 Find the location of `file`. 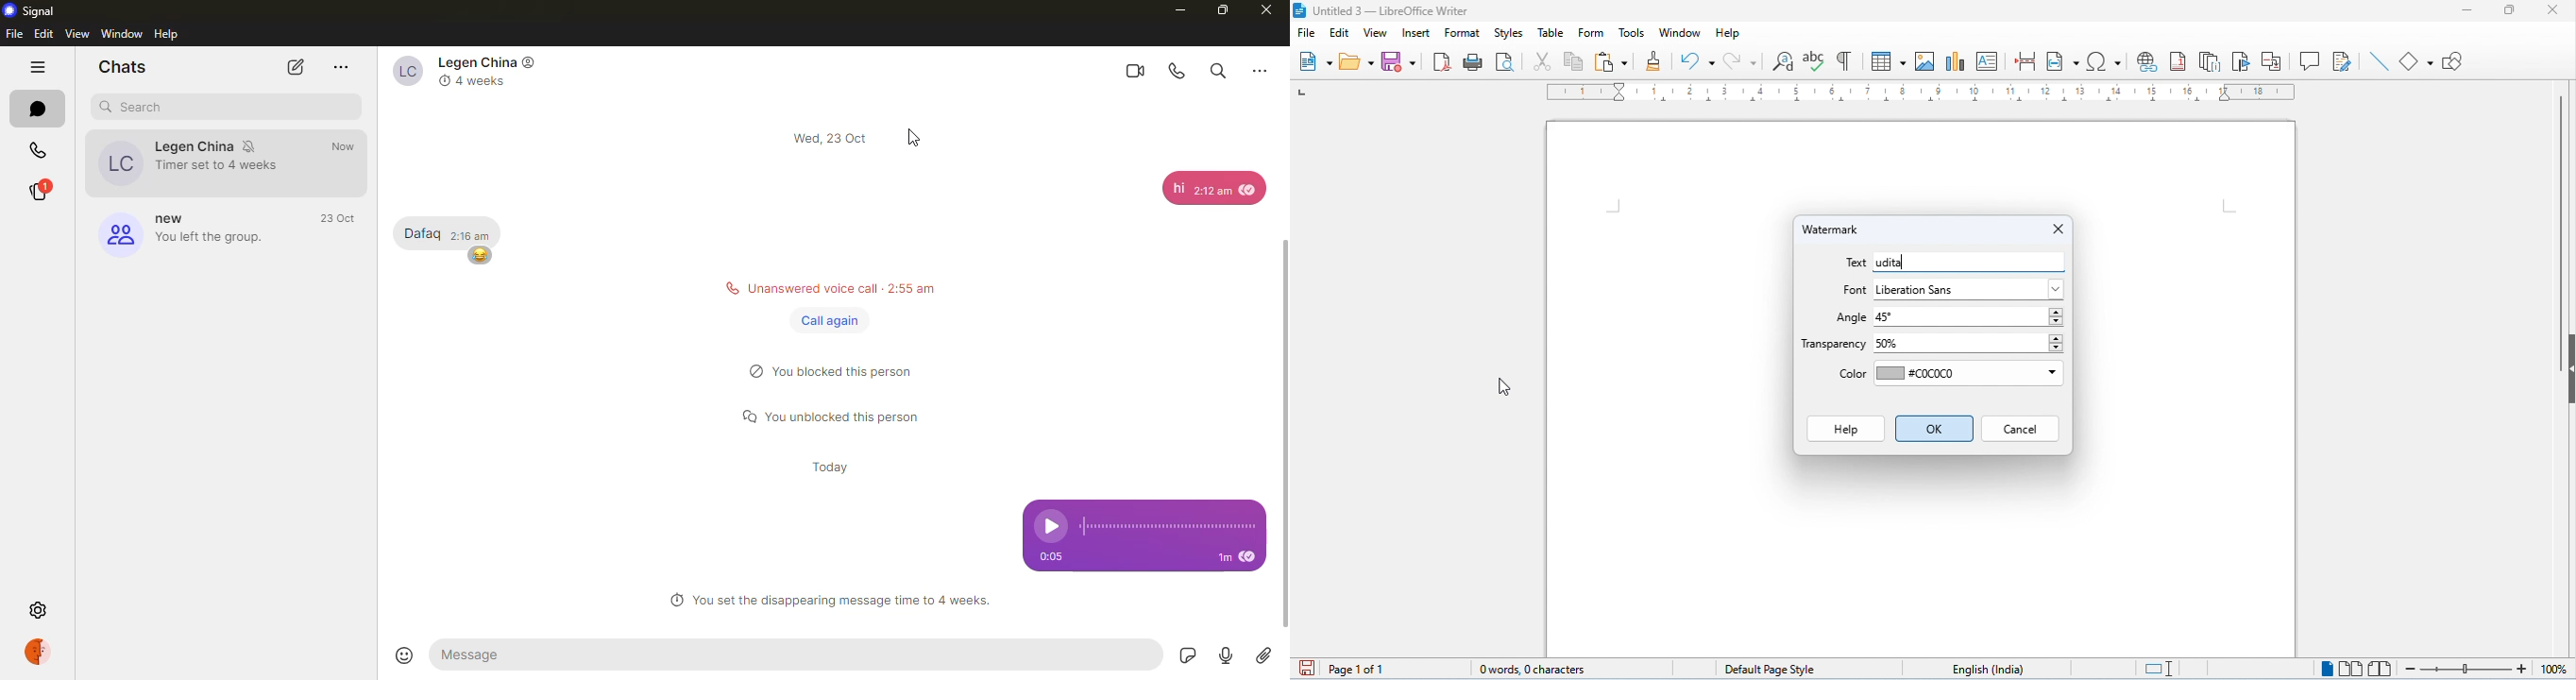

file is located at coordinates (14, 34).